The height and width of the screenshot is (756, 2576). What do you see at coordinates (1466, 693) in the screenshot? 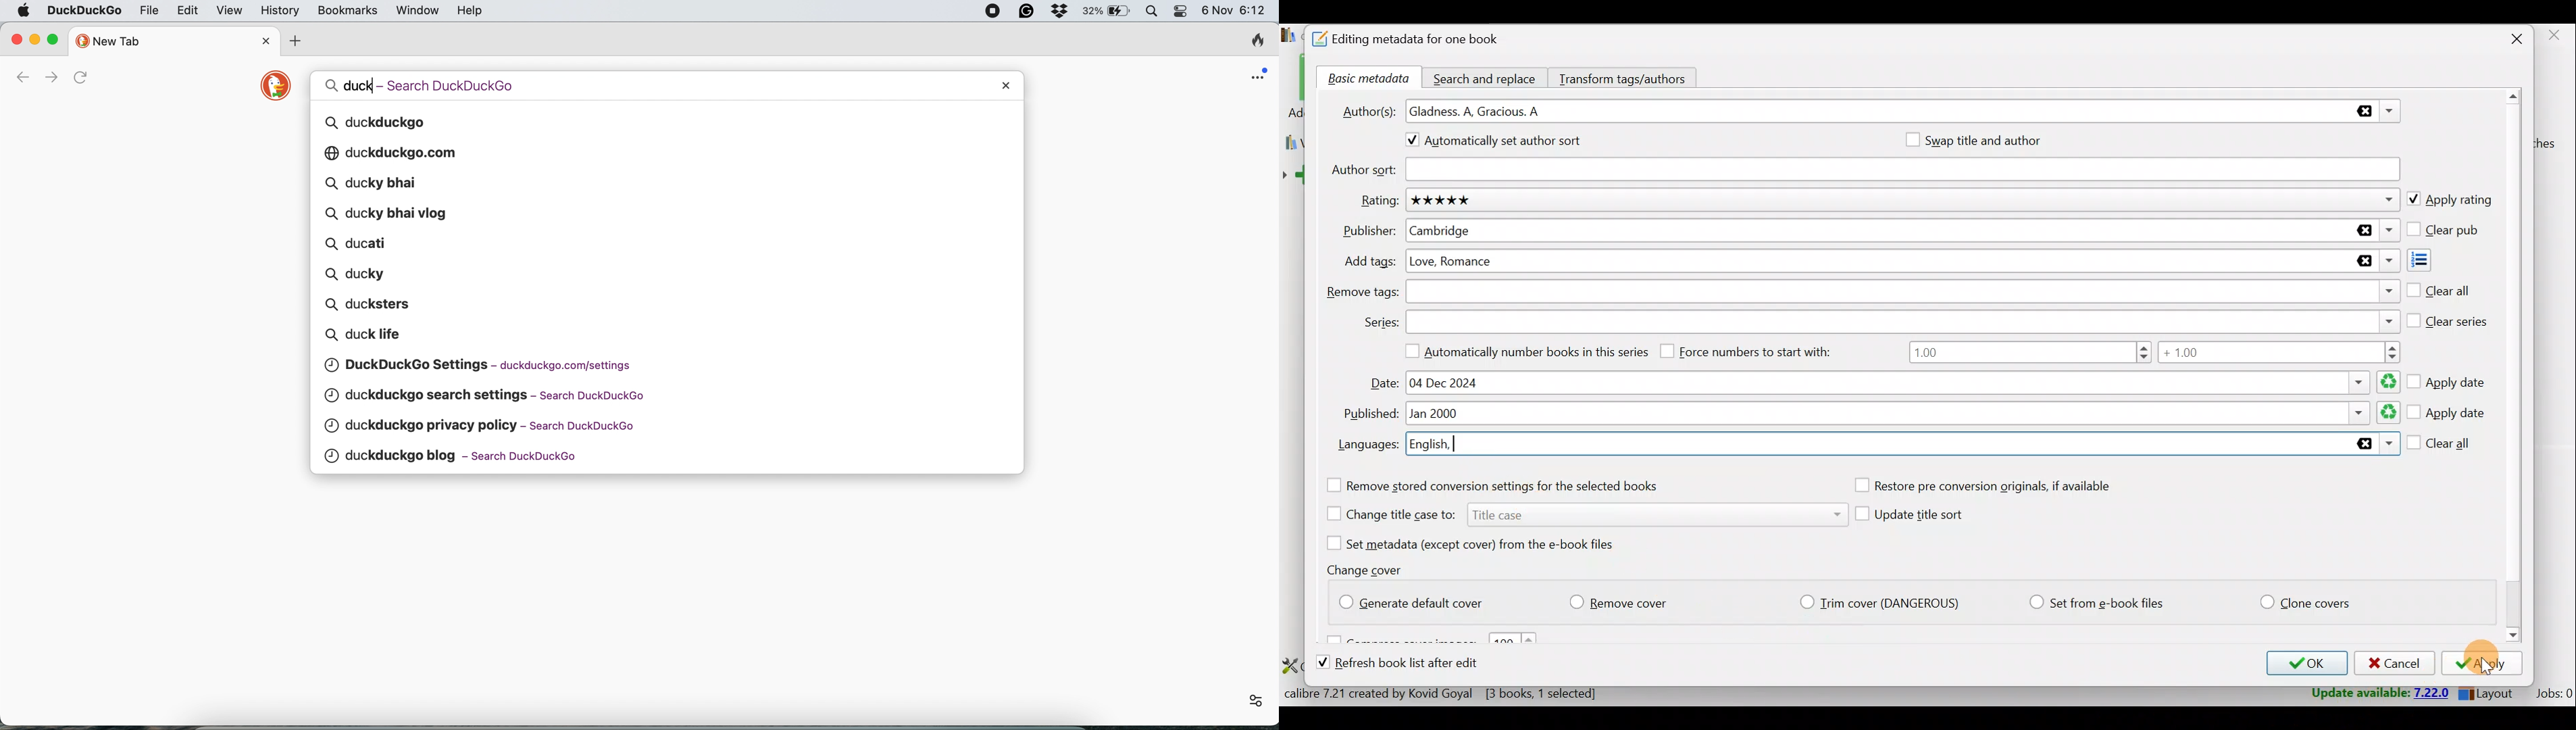
I see `Statistics` at bounding box center [1466, 693].